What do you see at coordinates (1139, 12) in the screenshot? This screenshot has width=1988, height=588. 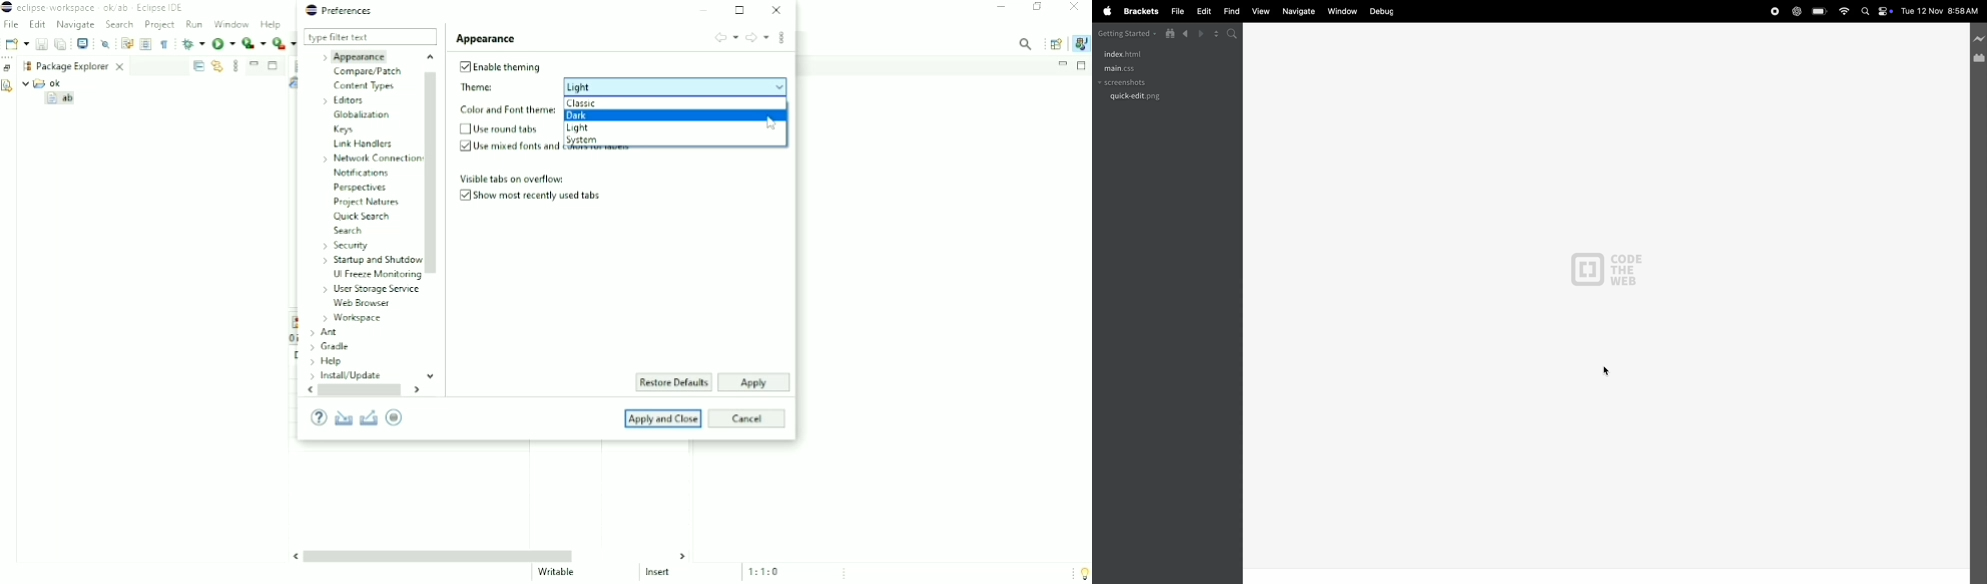 I see `brackets` at bounding box center [1139, 12].